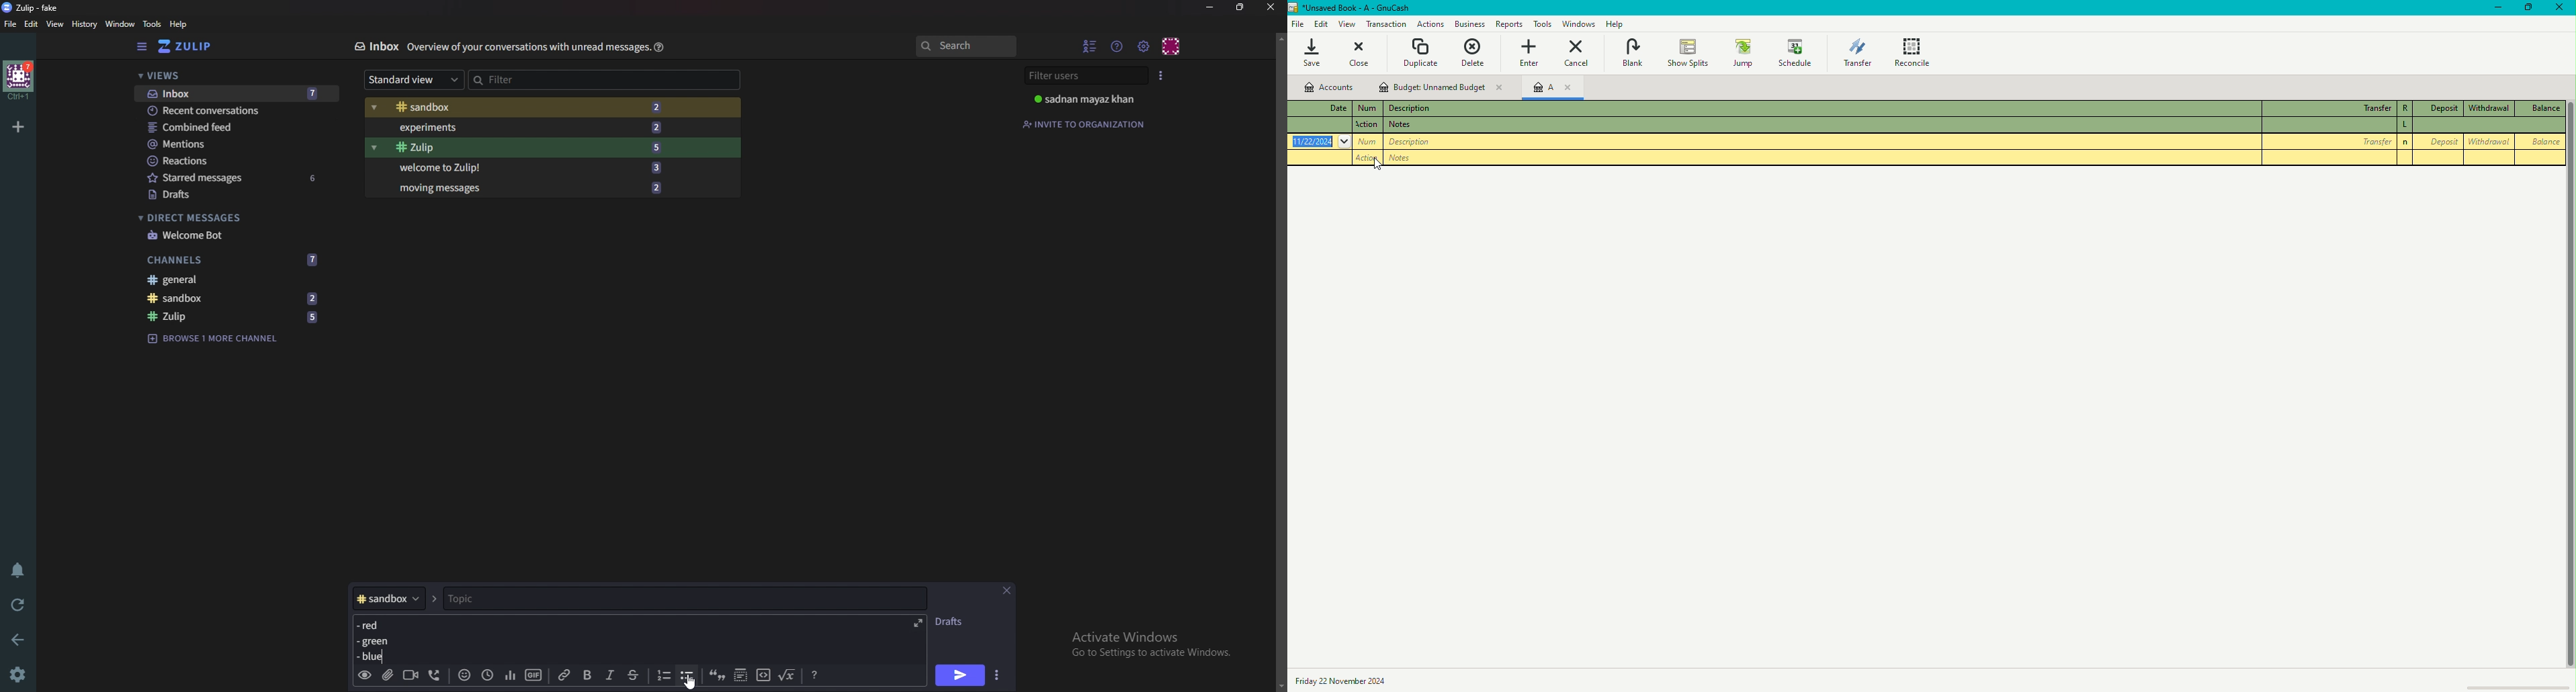 This screenshot has height=700, width=2576. What do you see at coordinates (376, 46) in the screenshot?
I see `Inbox` at bounding box center [376, 46].